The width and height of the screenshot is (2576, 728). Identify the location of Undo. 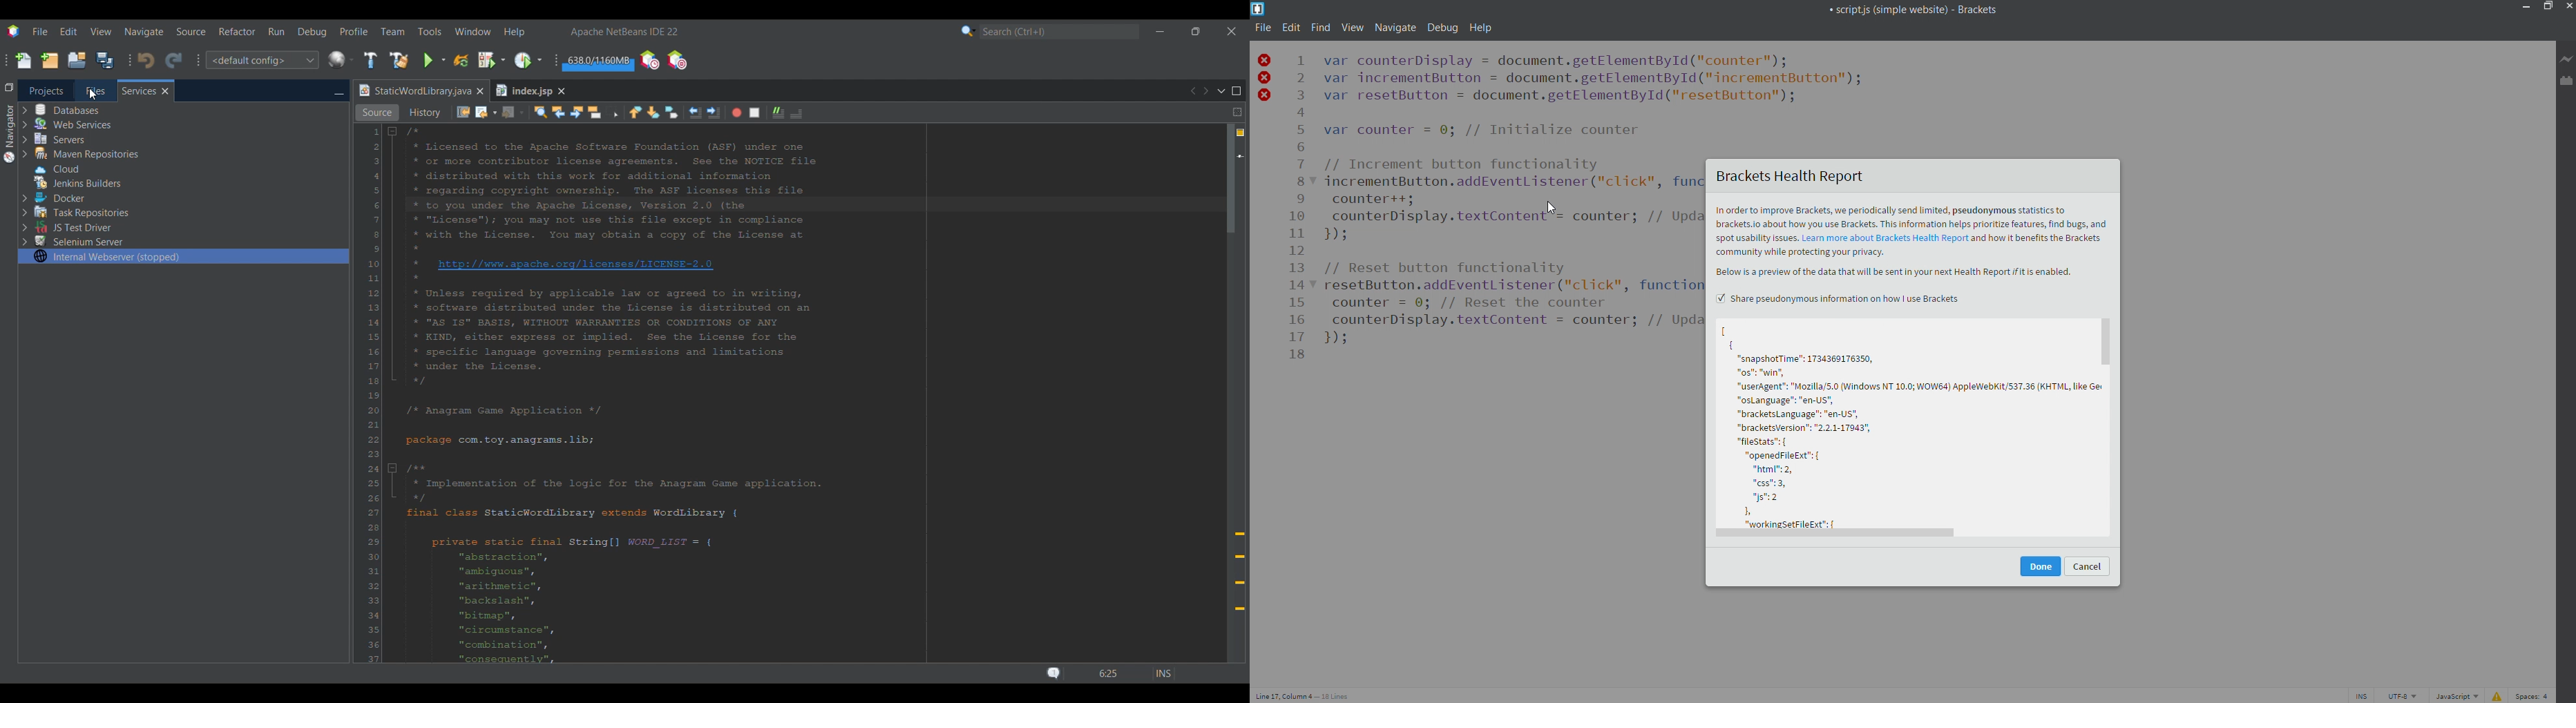
(146, 61).